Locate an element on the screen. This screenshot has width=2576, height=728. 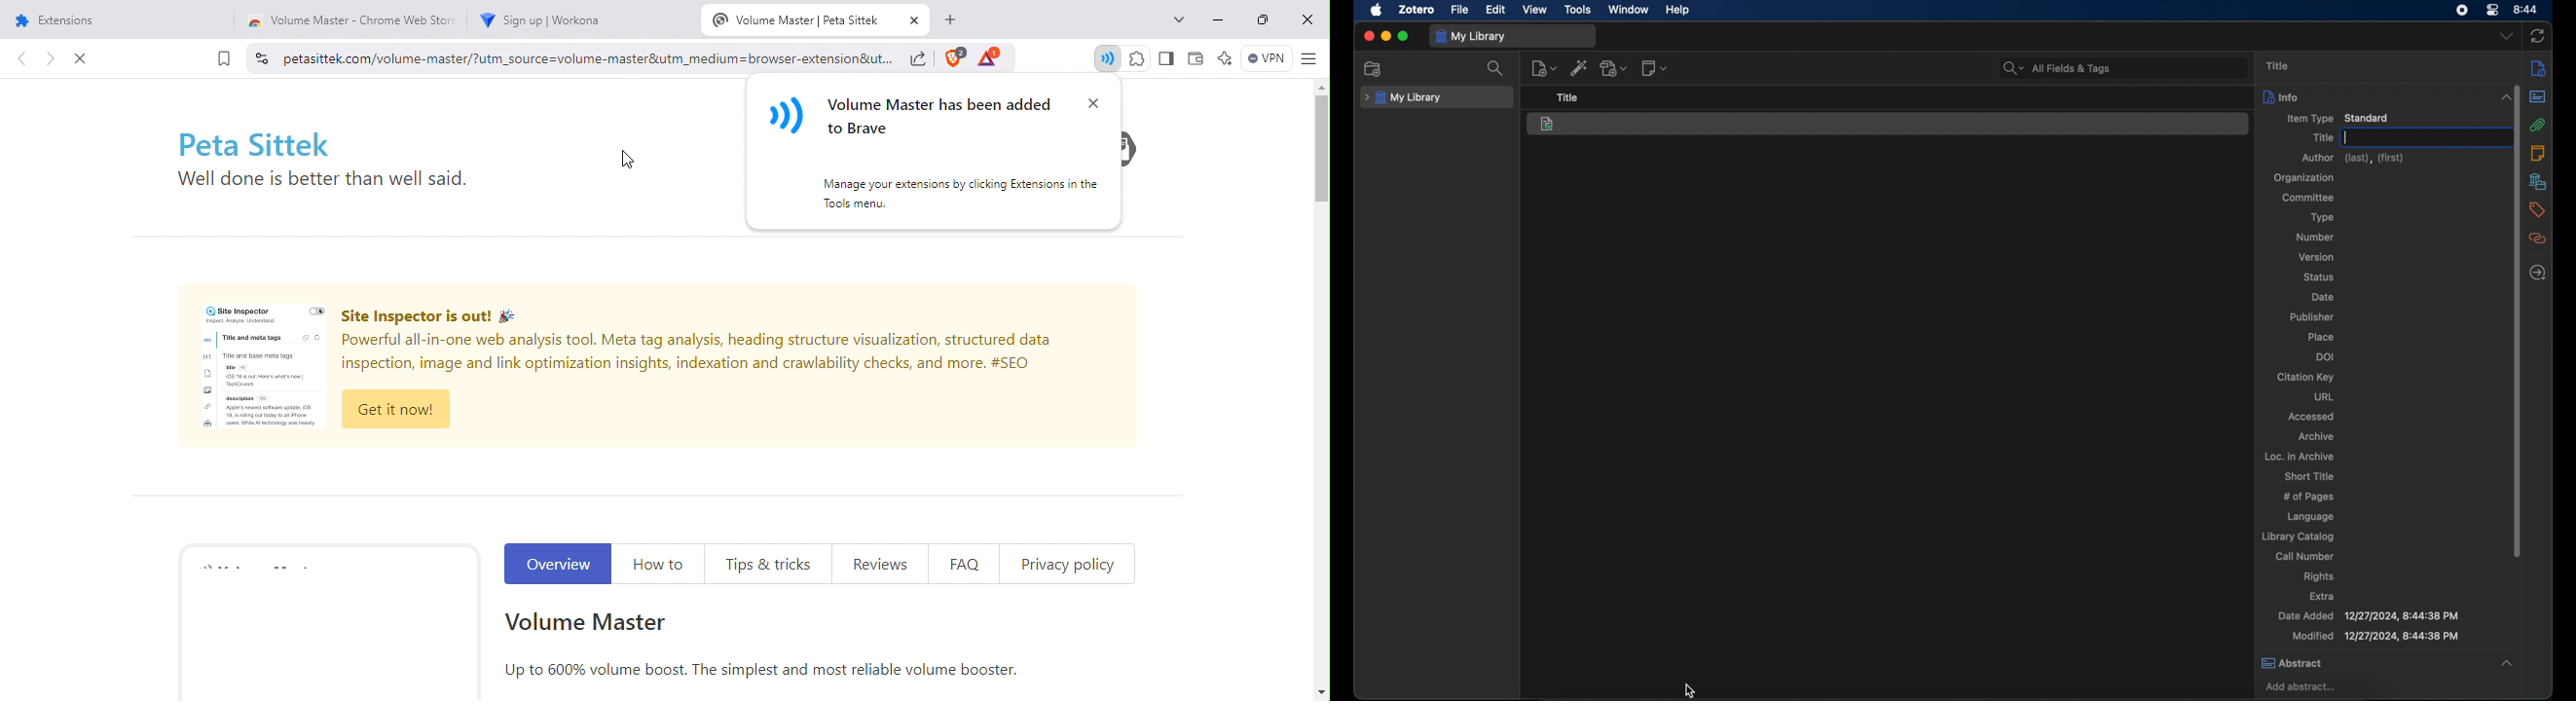
date is located at coordinates (2320, 297).